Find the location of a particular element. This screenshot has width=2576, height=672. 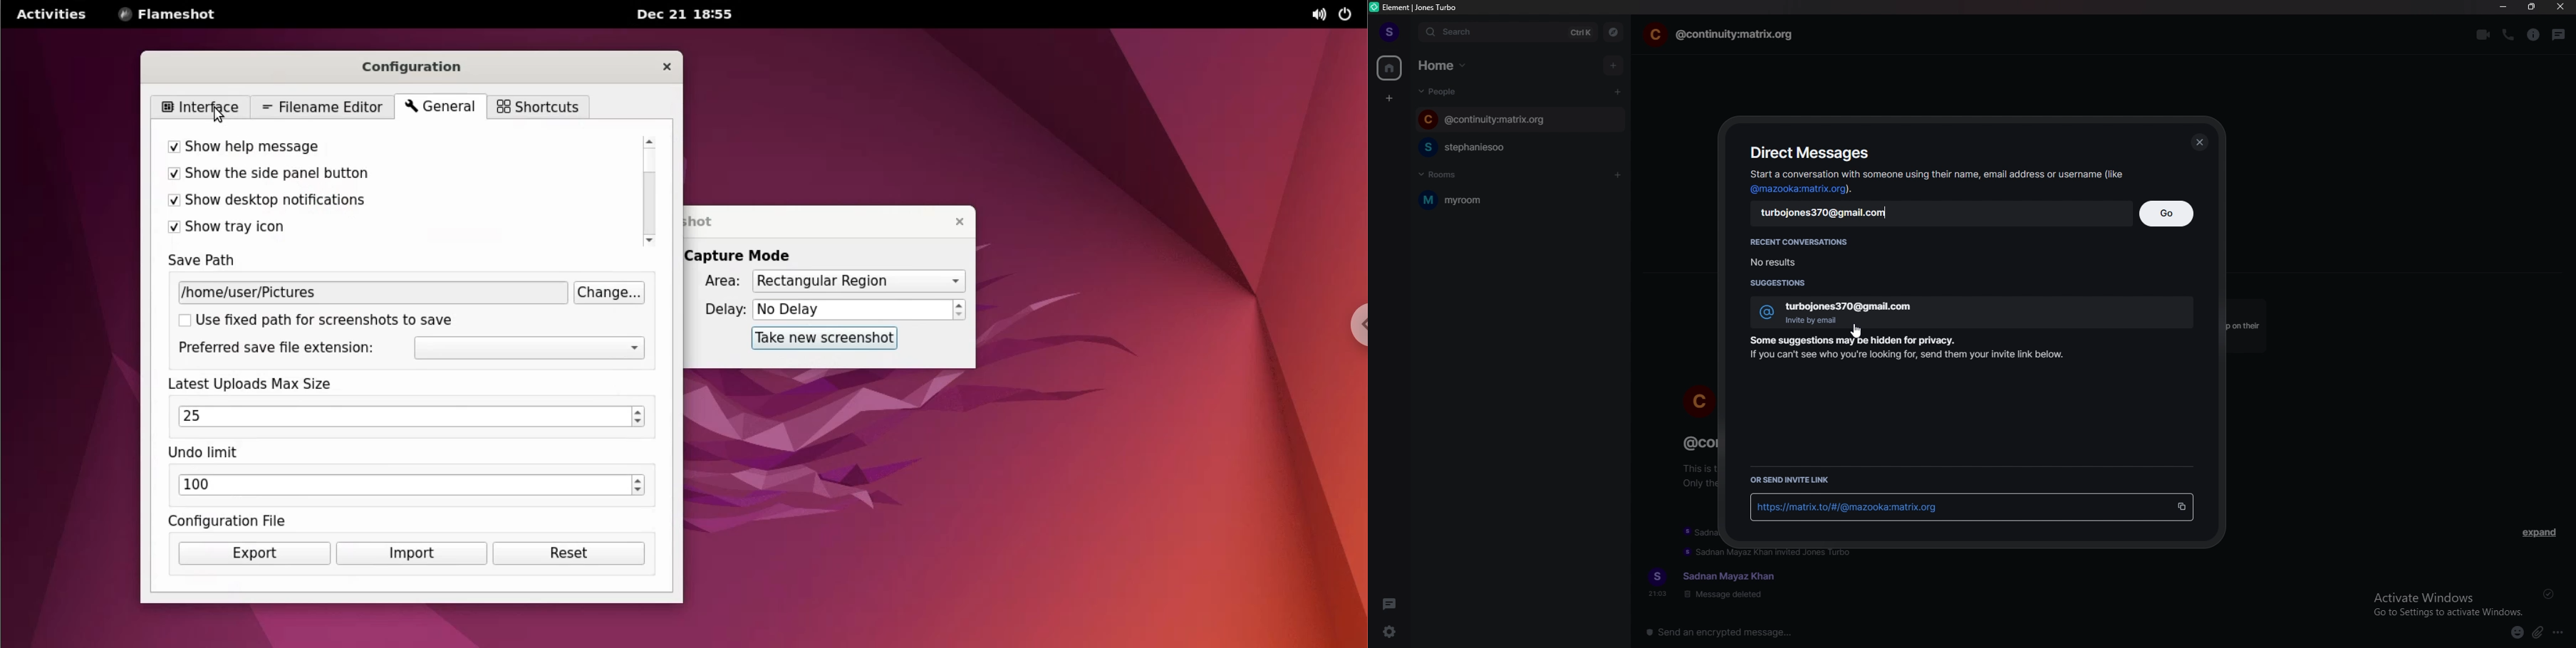

suggestions is located at coordinates (1787, 284).